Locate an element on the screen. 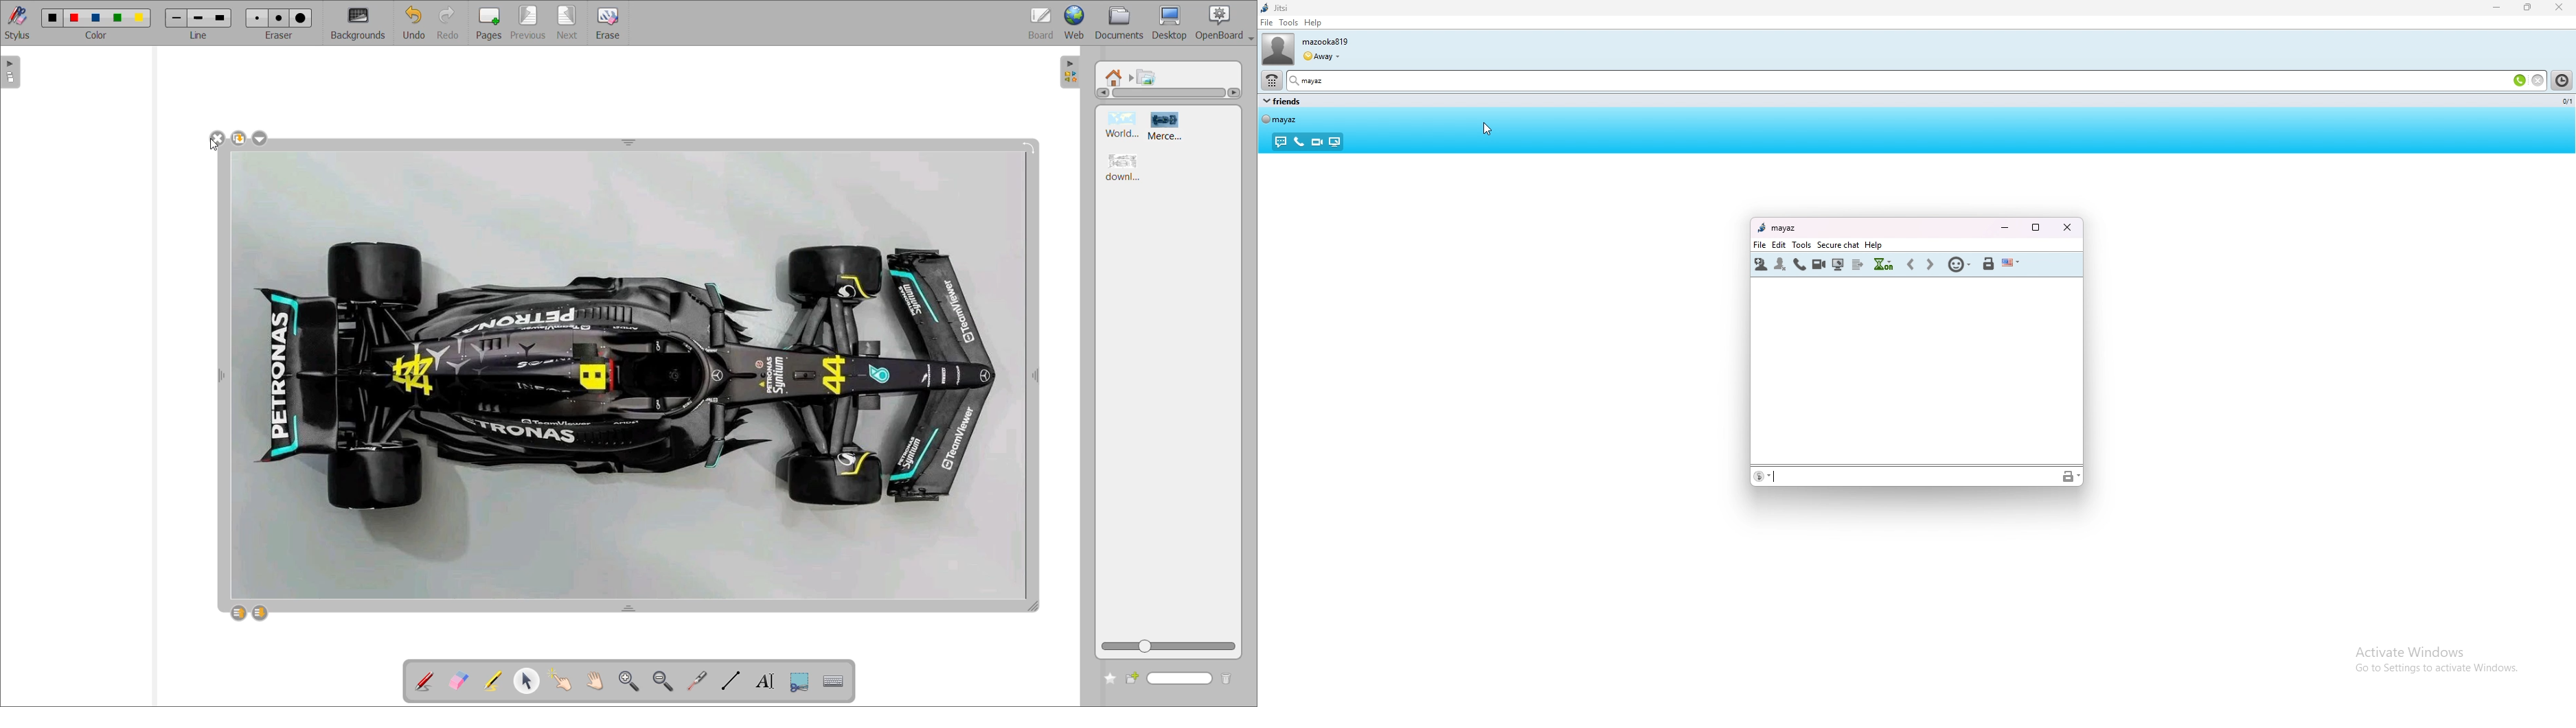 The height and width of the screenshot is (728, 2576). close is located at coordinates (2561, 7).